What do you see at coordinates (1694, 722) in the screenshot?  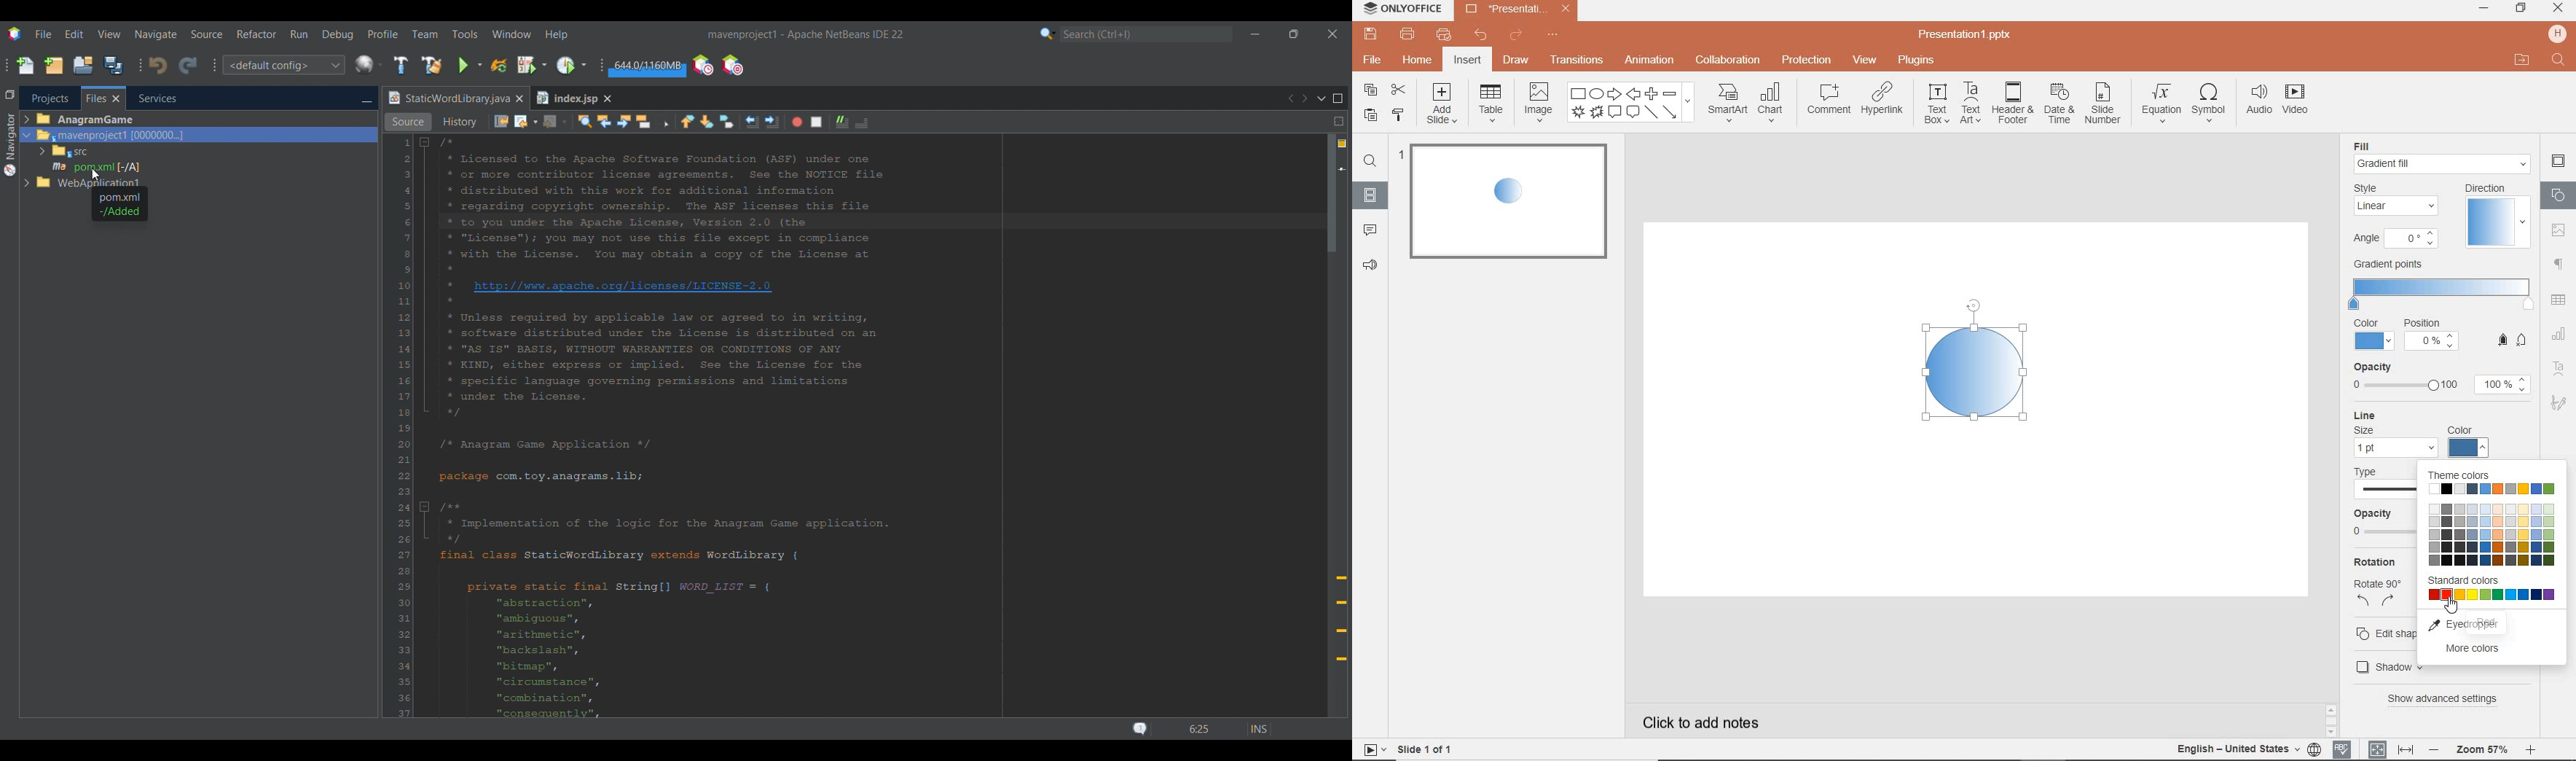 I see `click to add notes` at bounding box center [1694, 722].